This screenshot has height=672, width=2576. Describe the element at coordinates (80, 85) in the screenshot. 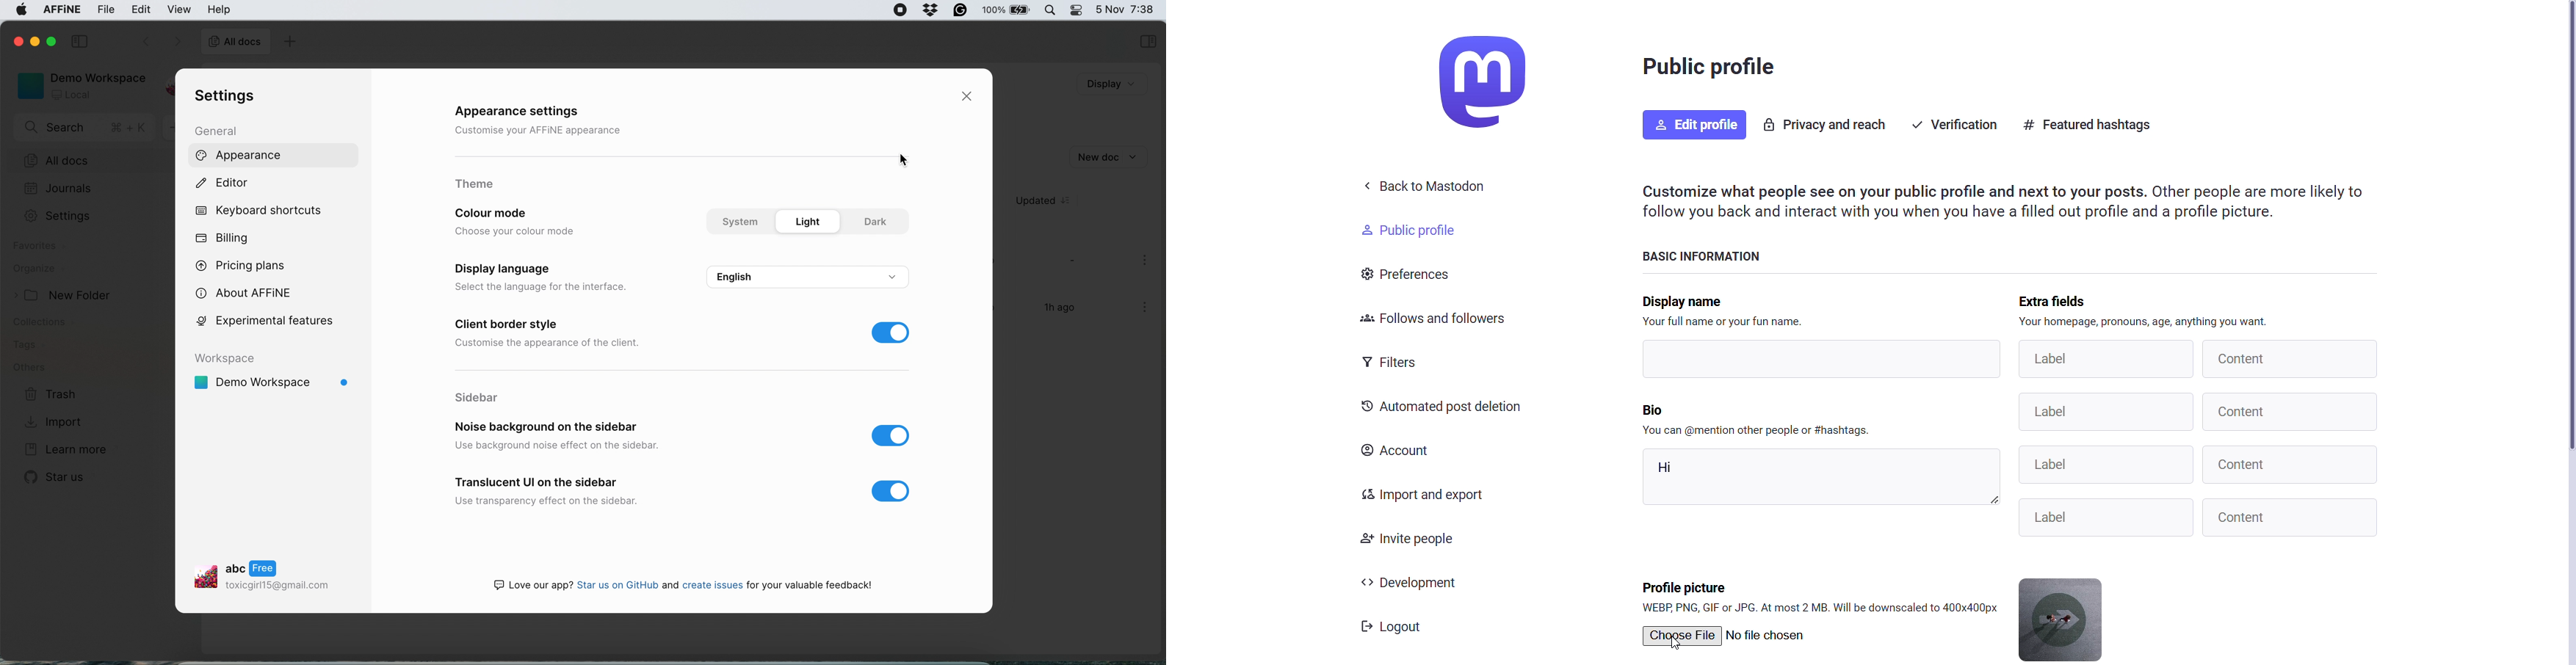

I see `workspace` at that location.